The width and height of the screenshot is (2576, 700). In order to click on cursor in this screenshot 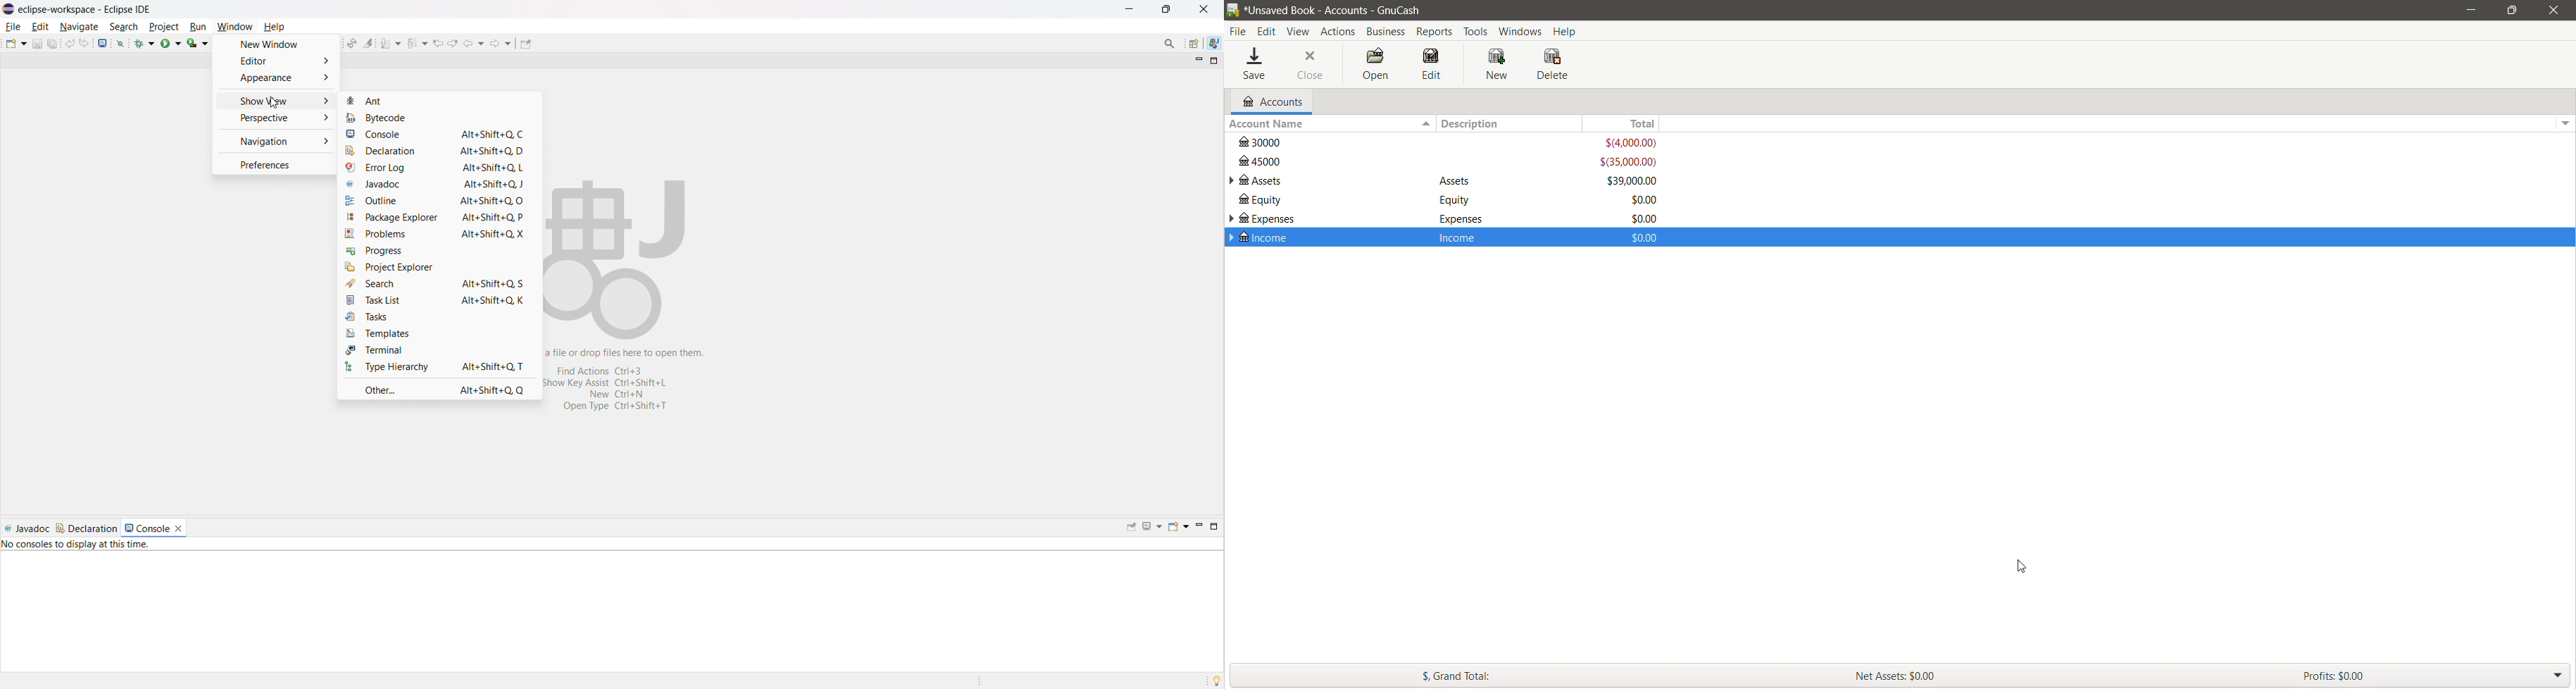, I will do `click(274, 103)`.